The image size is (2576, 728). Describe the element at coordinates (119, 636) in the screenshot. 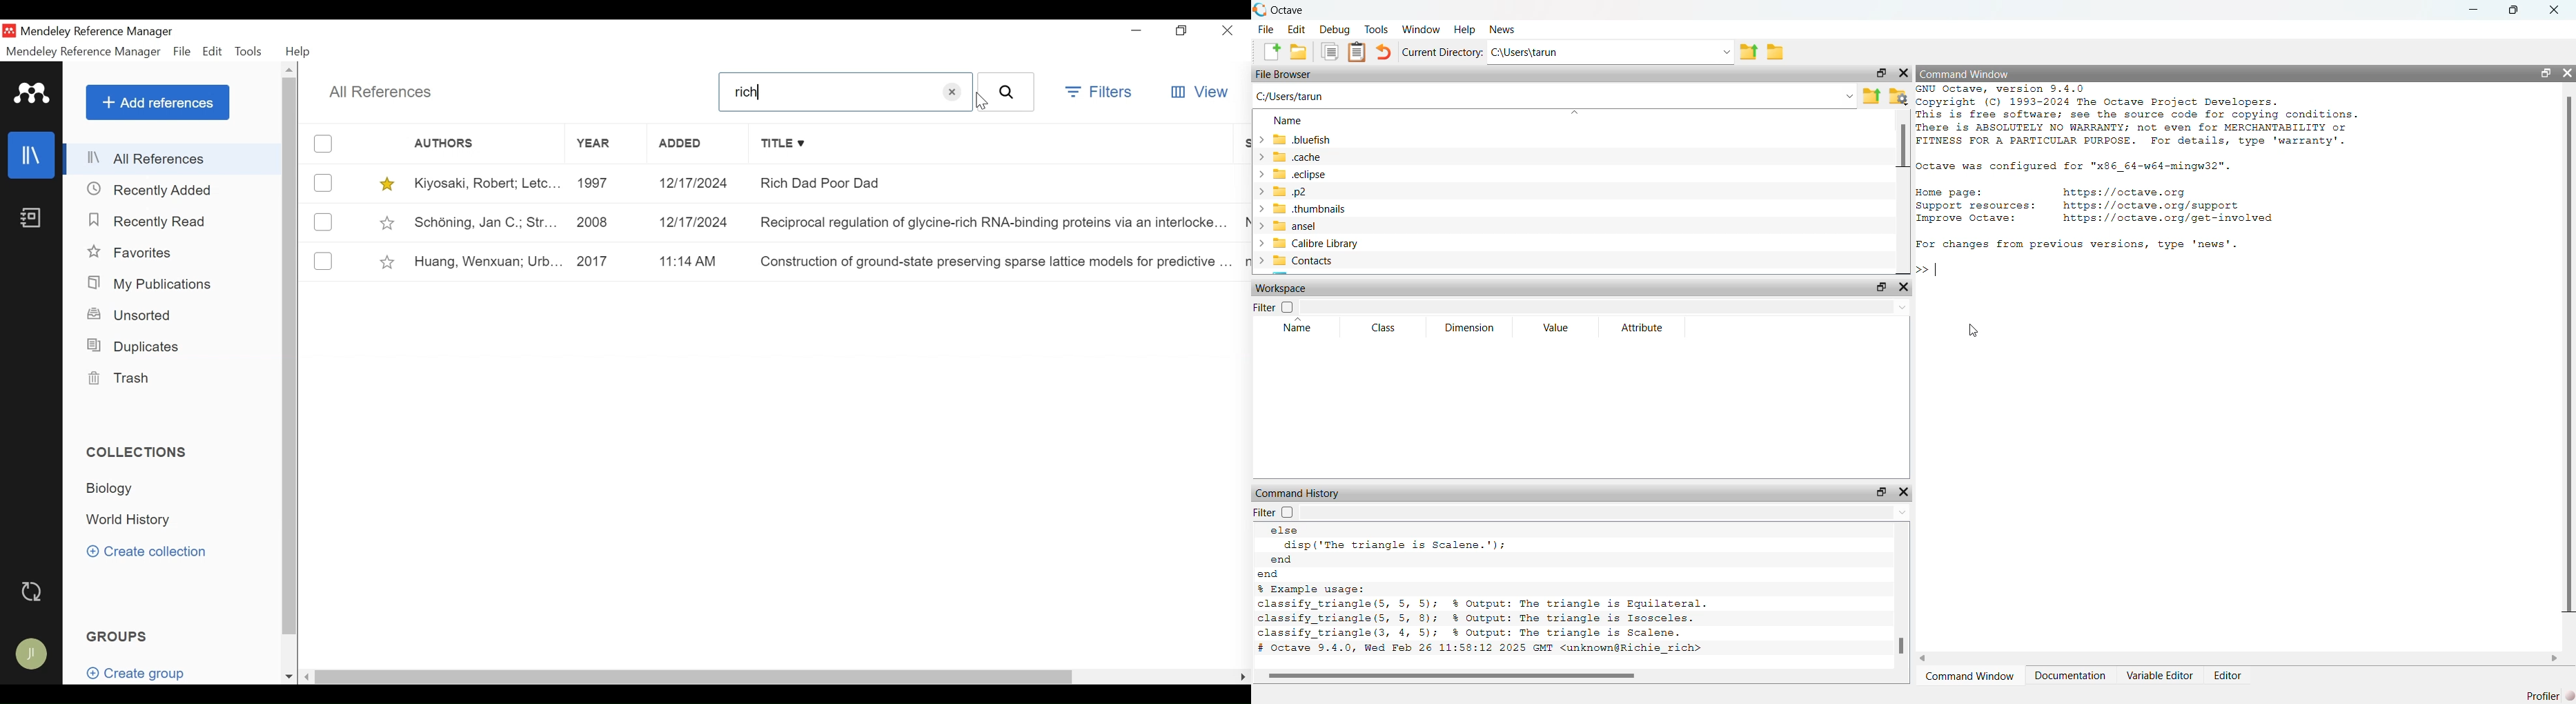

I see `Groups` at that location.